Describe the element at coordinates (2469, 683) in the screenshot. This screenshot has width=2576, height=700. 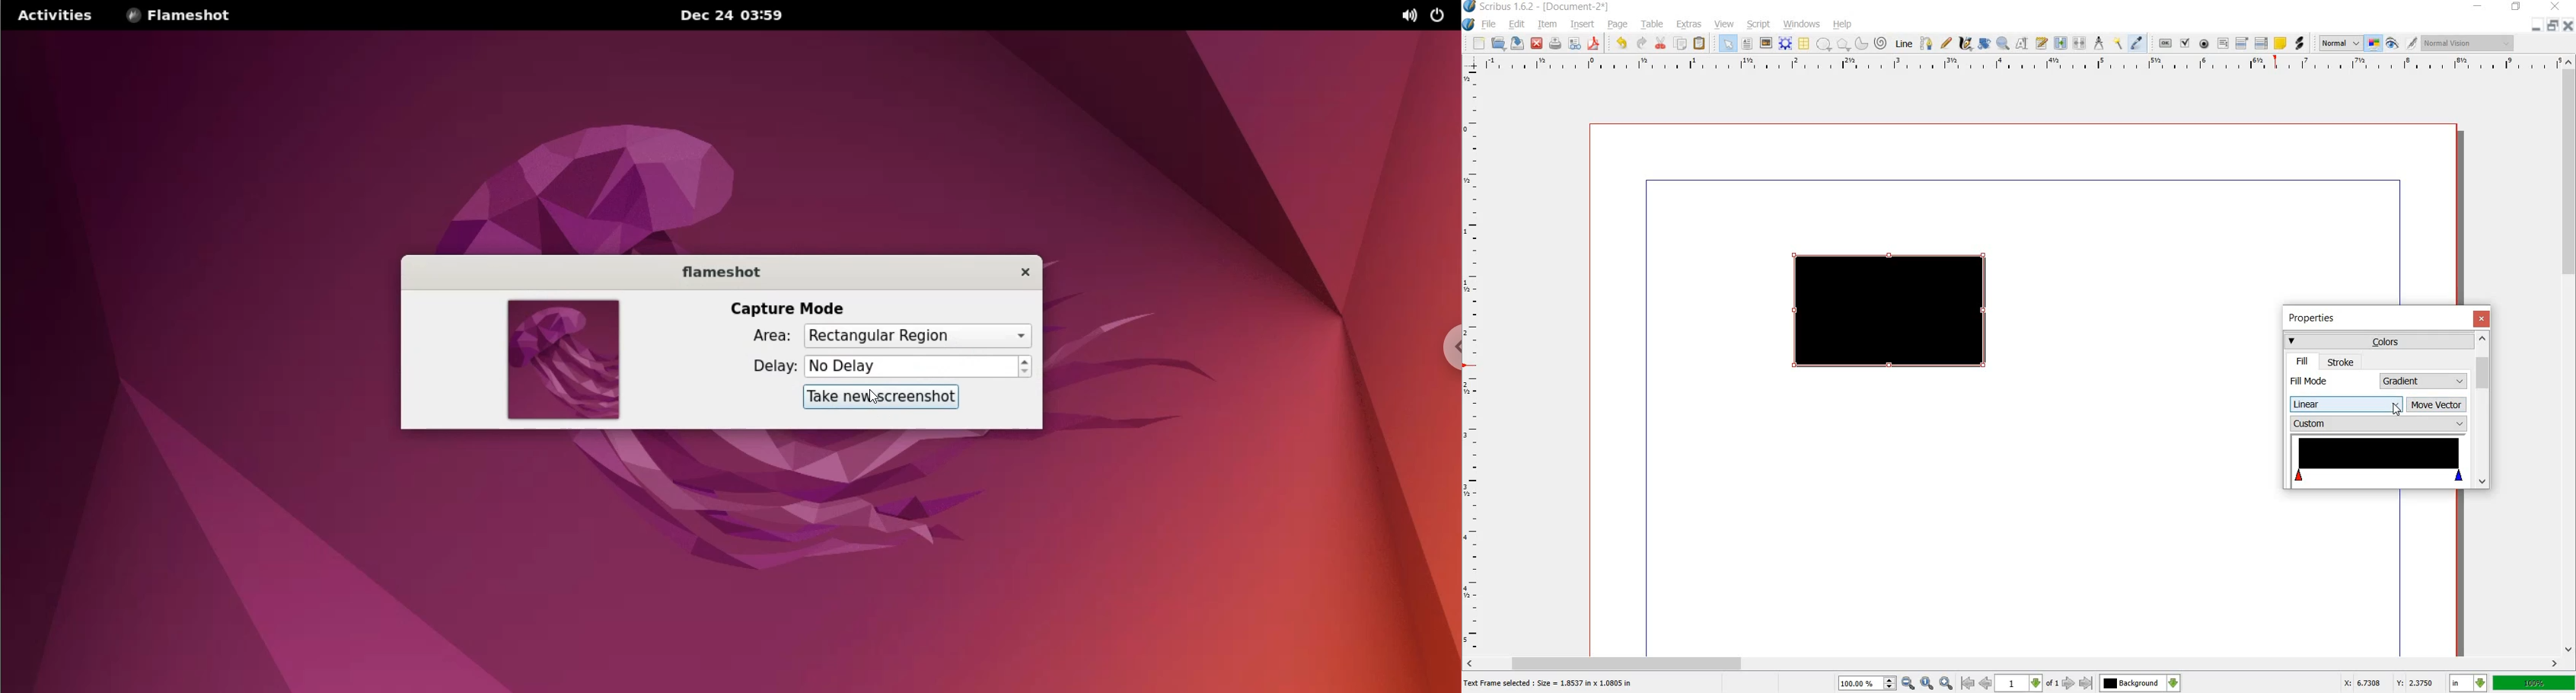
I see `in` at that location.